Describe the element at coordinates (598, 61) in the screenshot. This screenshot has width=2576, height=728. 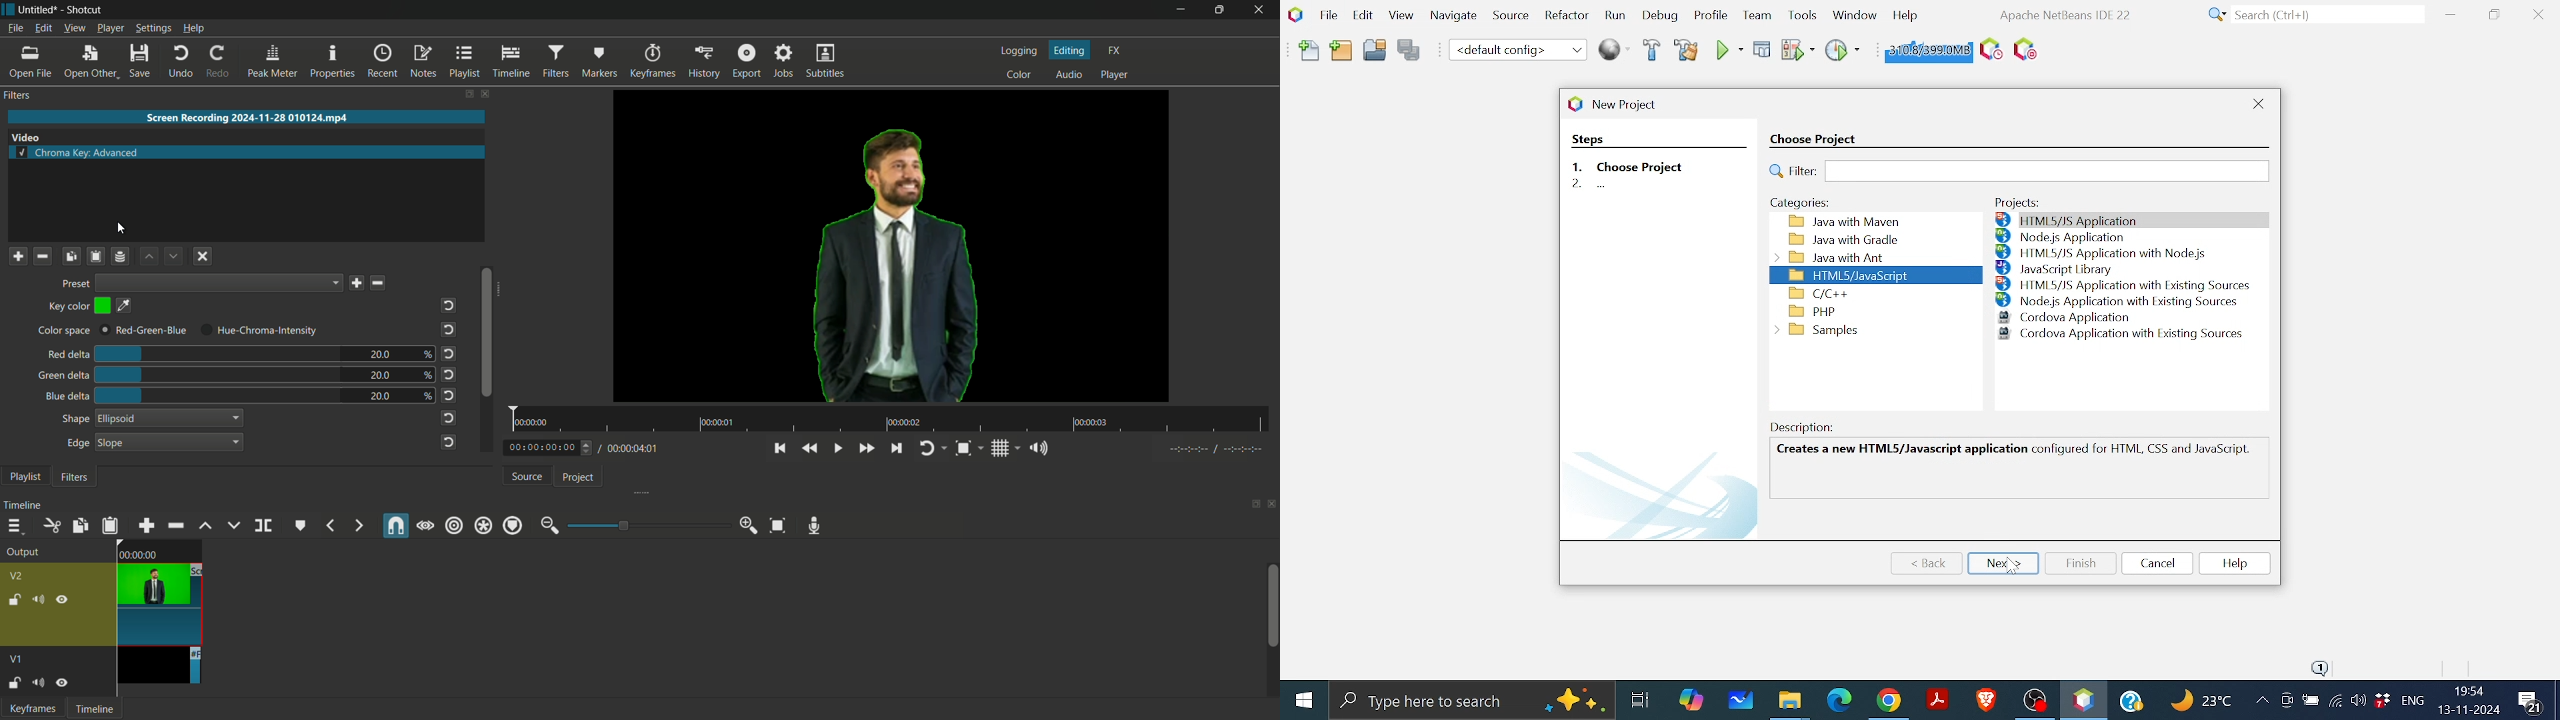
I see `markers` at that location.